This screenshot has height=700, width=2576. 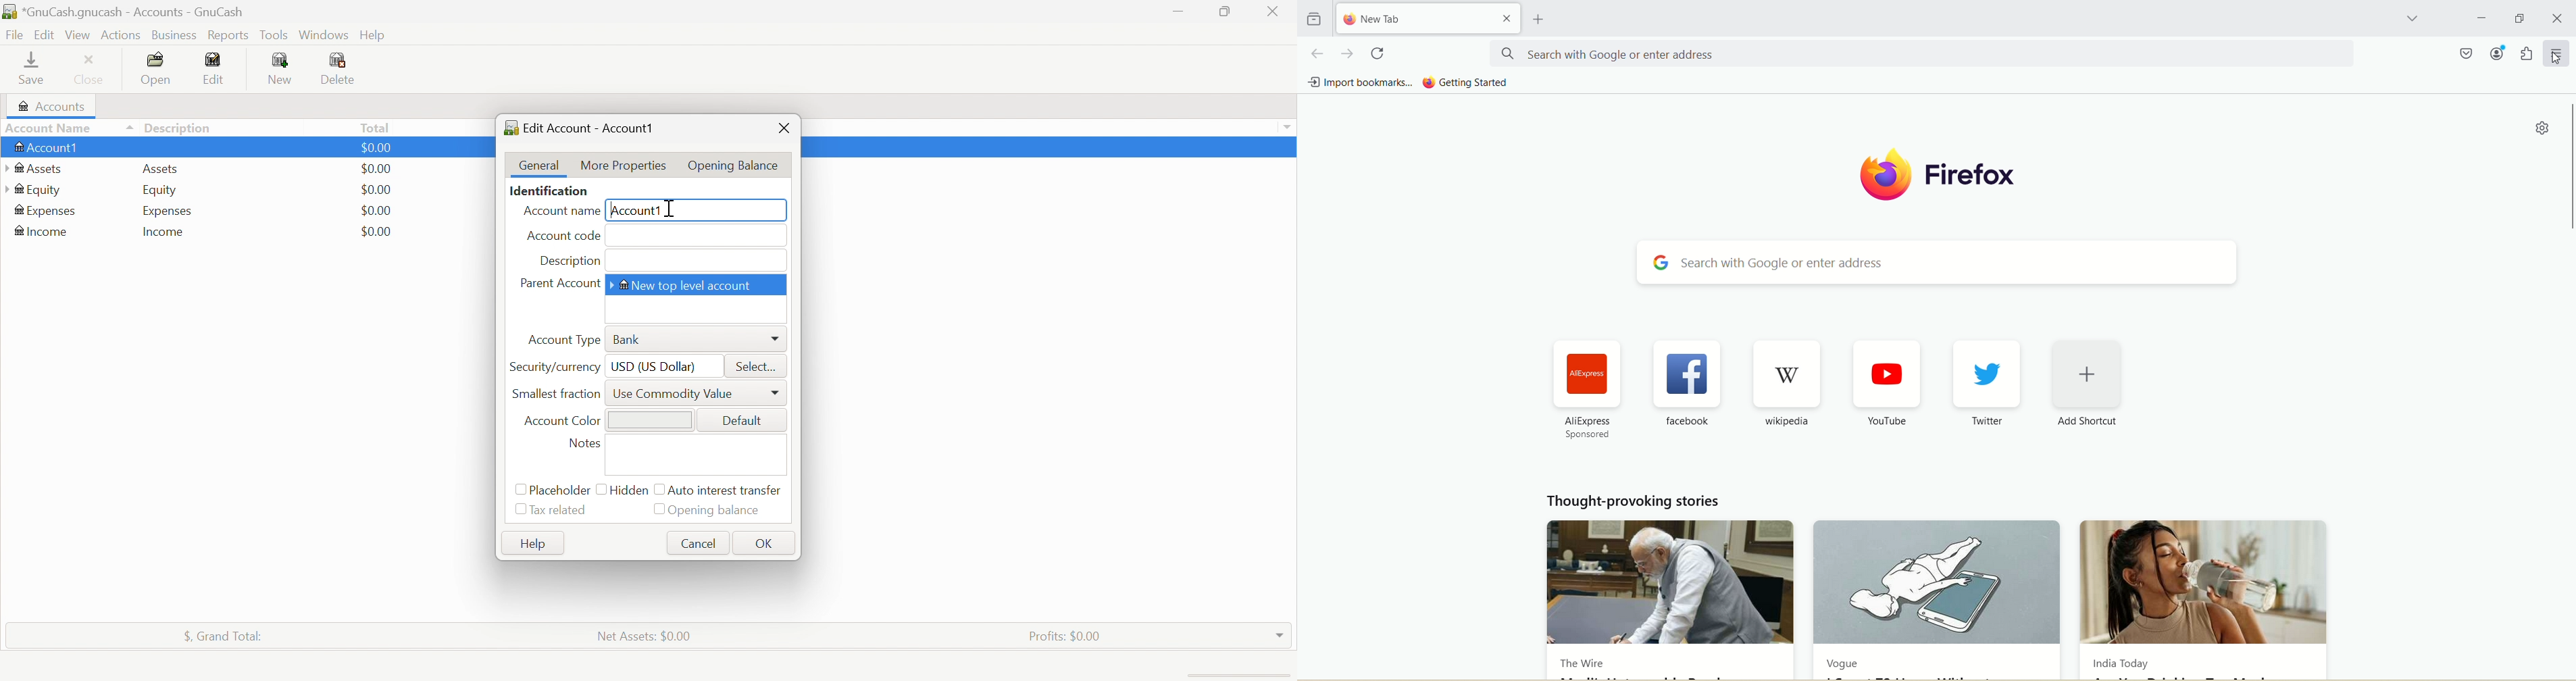 What do you see at coordinates (623, 168) in the screenshot?
I see `More Properties` at bounding box center [623, 168].